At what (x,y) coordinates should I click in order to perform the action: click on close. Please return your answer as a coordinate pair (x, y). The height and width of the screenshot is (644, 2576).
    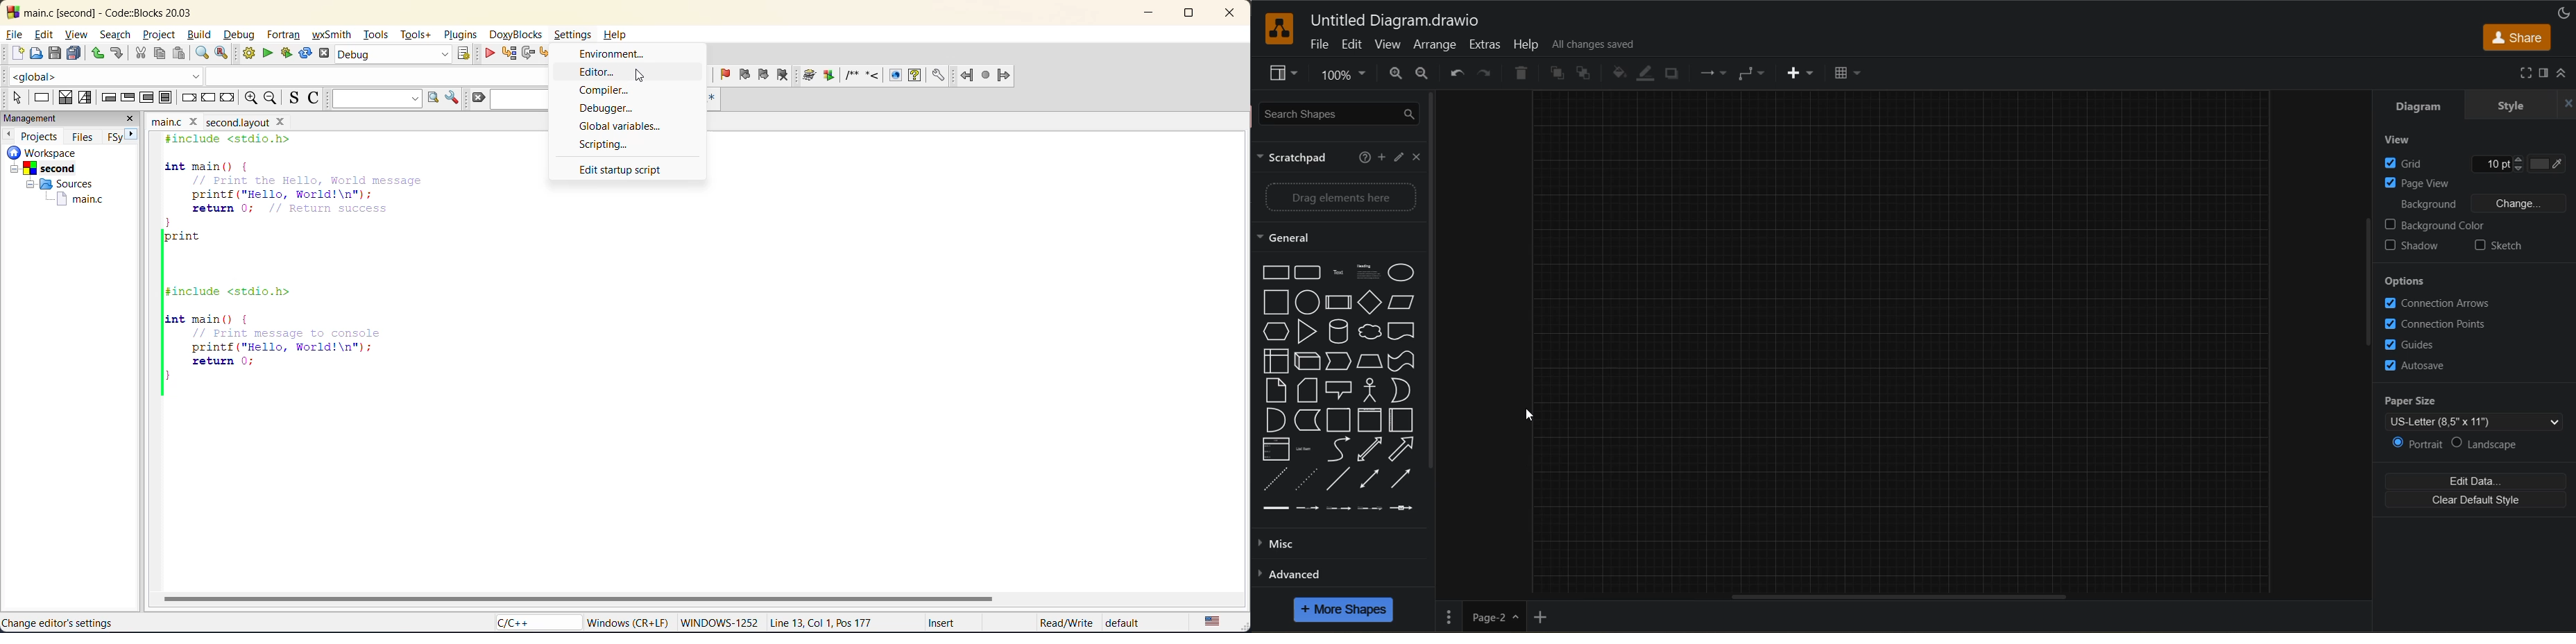
    Looking at the image, I should click on (1225, 15).